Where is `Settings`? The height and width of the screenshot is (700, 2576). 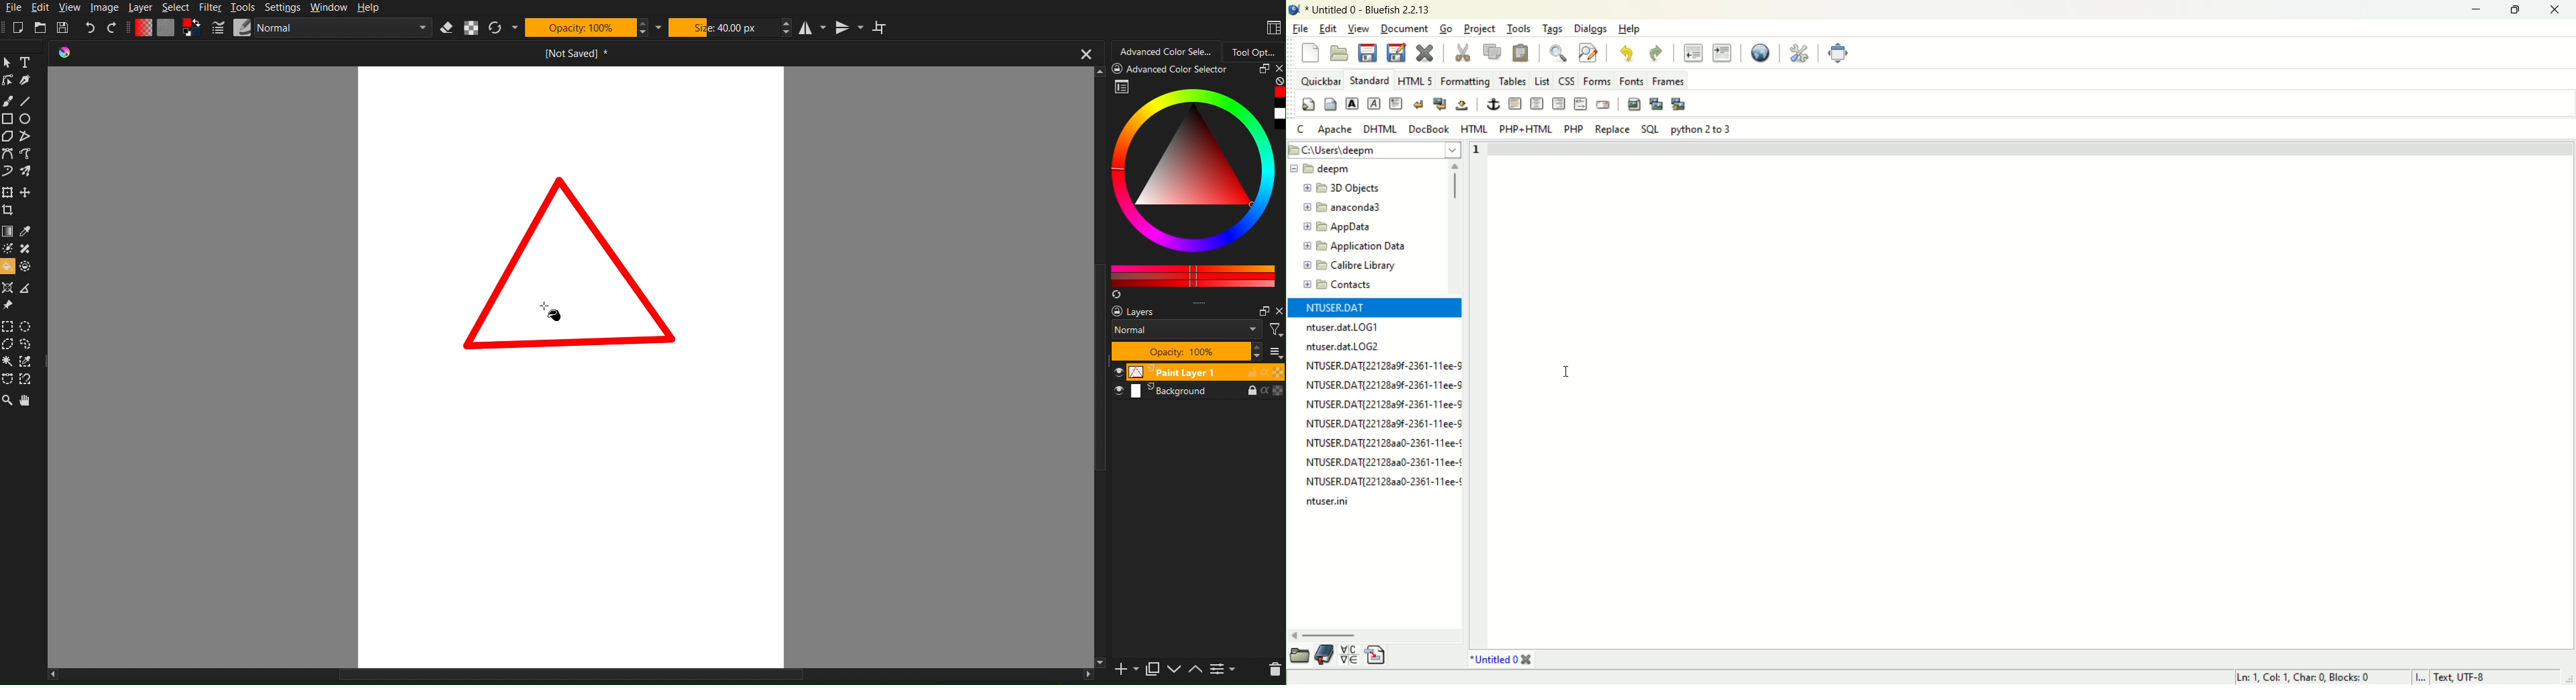 Settings is located at coordinates (284, 8).